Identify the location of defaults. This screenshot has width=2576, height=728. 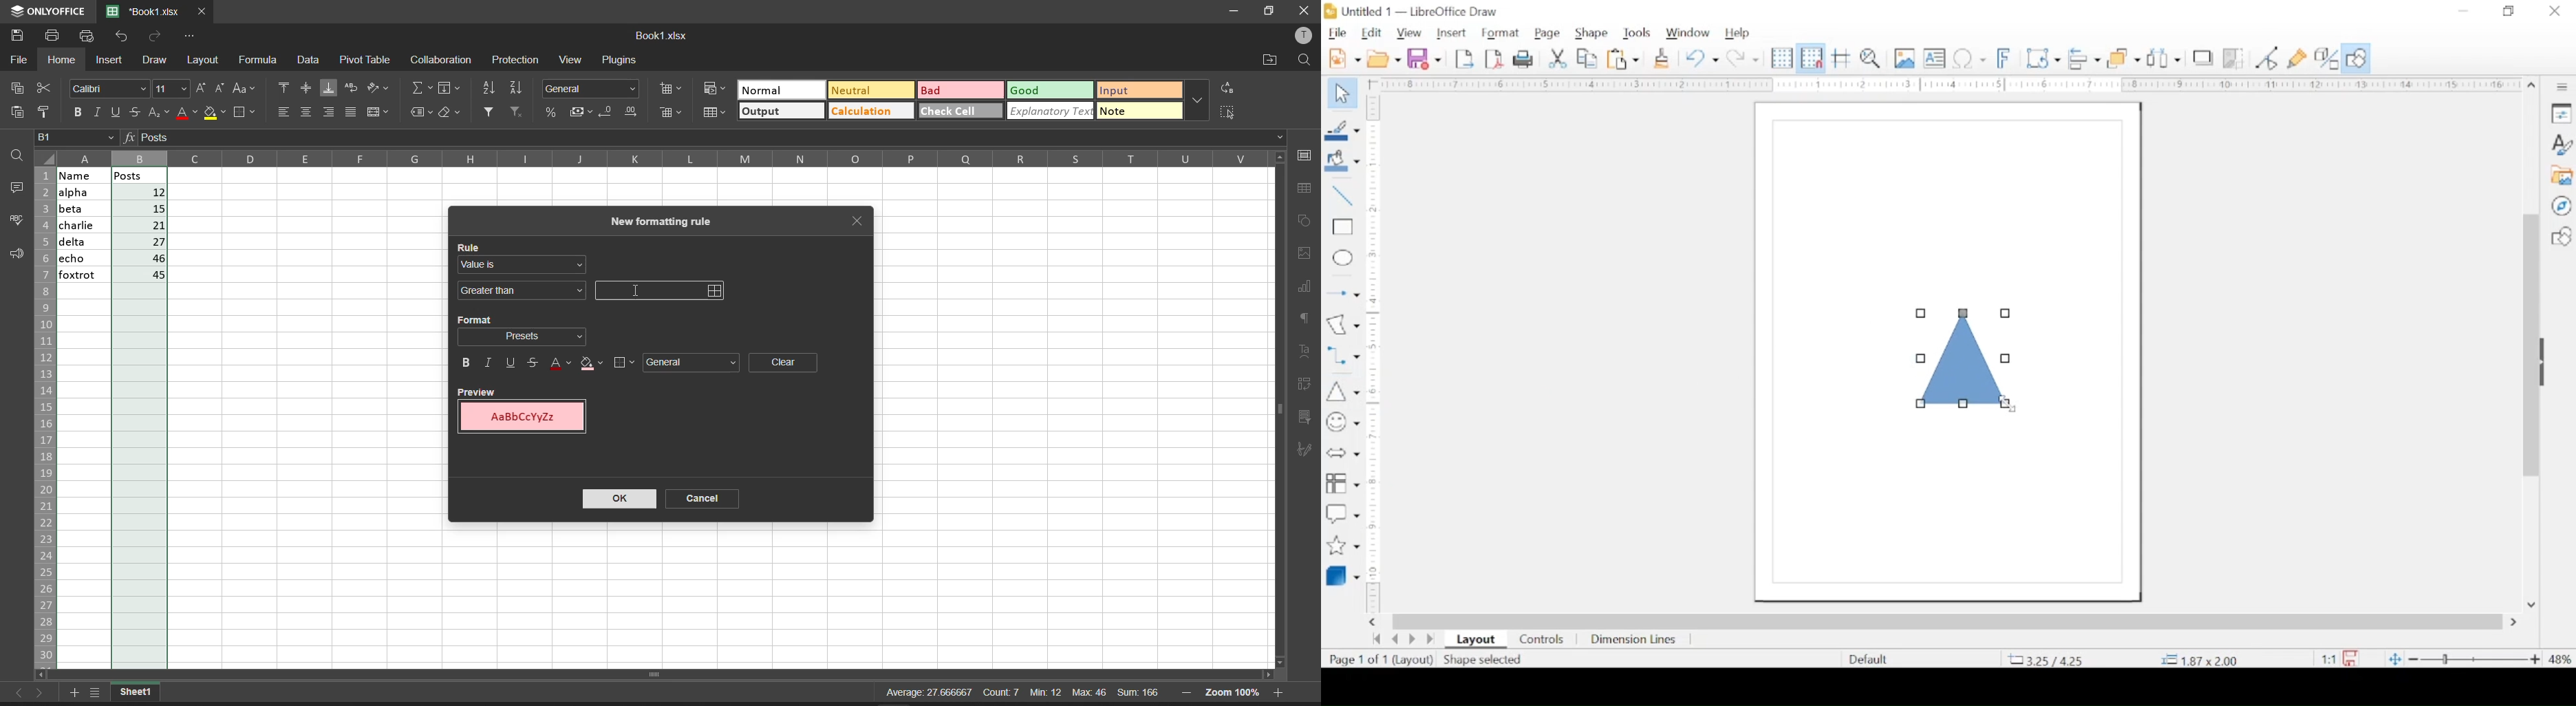
(1867, 658).